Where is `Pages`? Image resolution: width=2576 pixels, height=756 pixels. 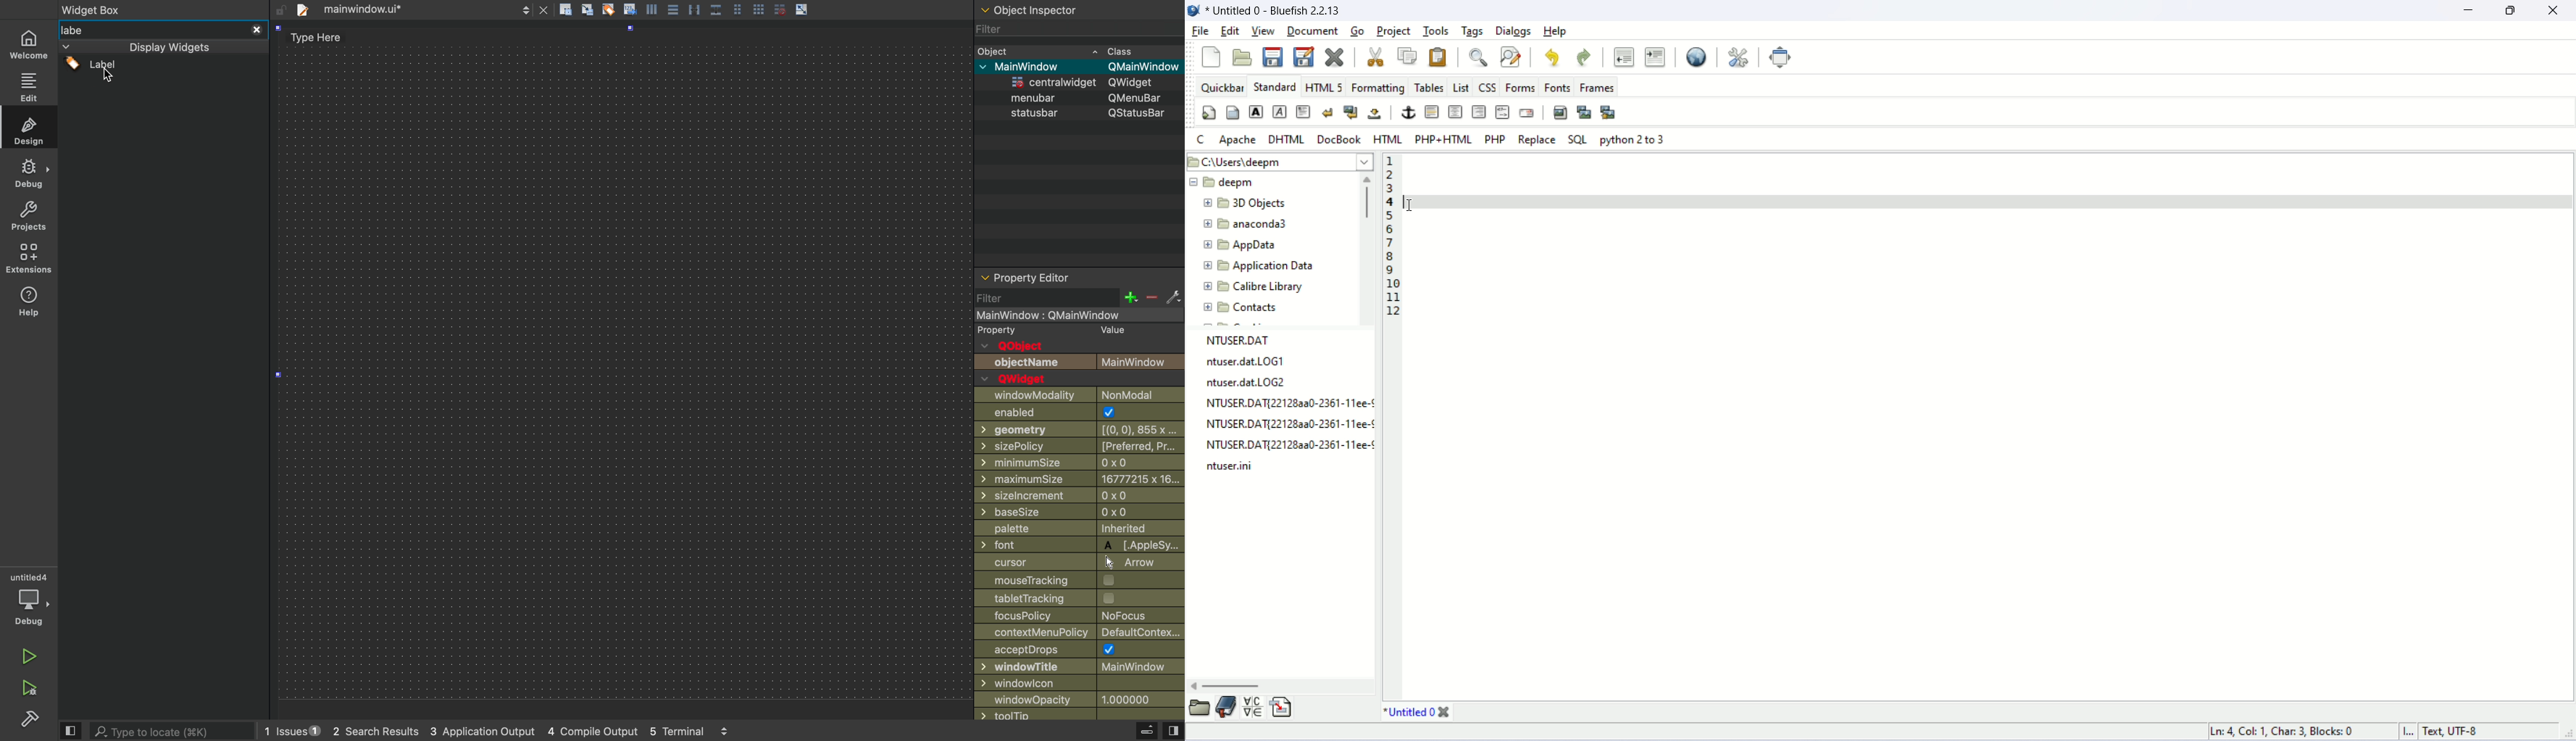
Pages is located at coordinates (675, 11).